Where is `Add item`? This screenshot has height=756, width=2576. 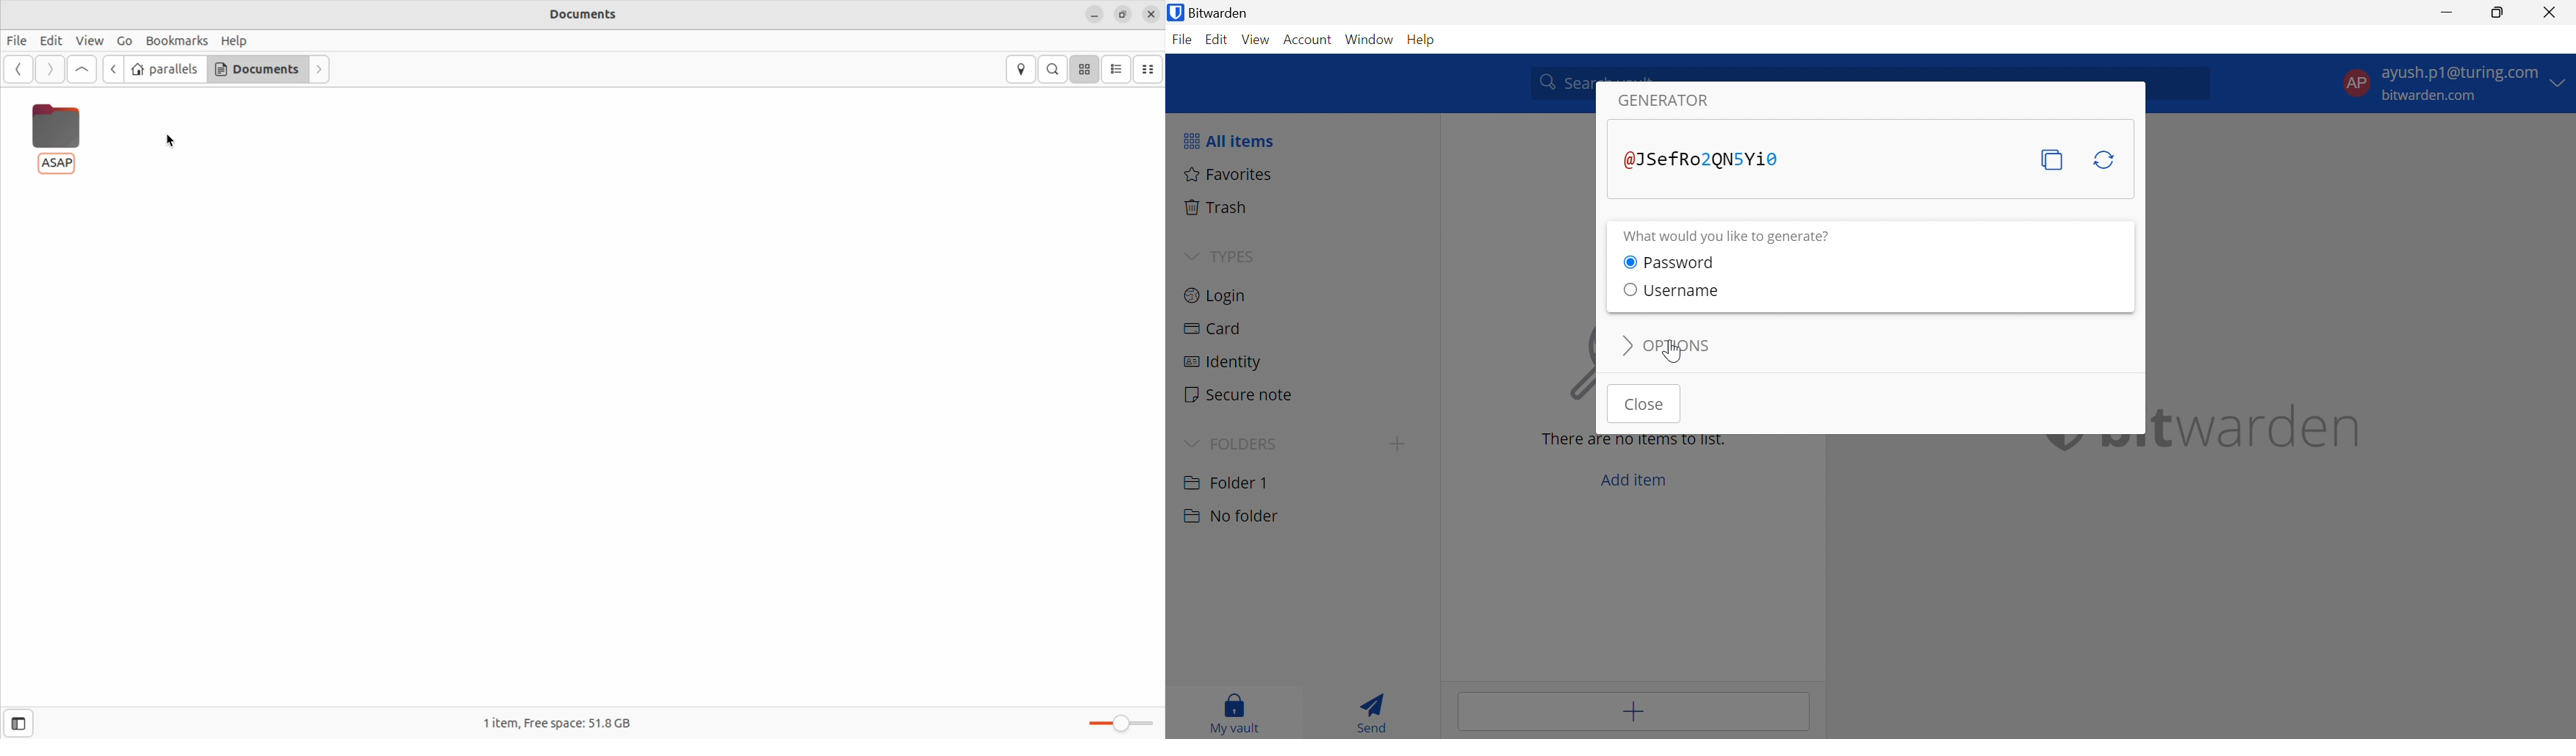 Add item is located at coordinates (1633, 713).